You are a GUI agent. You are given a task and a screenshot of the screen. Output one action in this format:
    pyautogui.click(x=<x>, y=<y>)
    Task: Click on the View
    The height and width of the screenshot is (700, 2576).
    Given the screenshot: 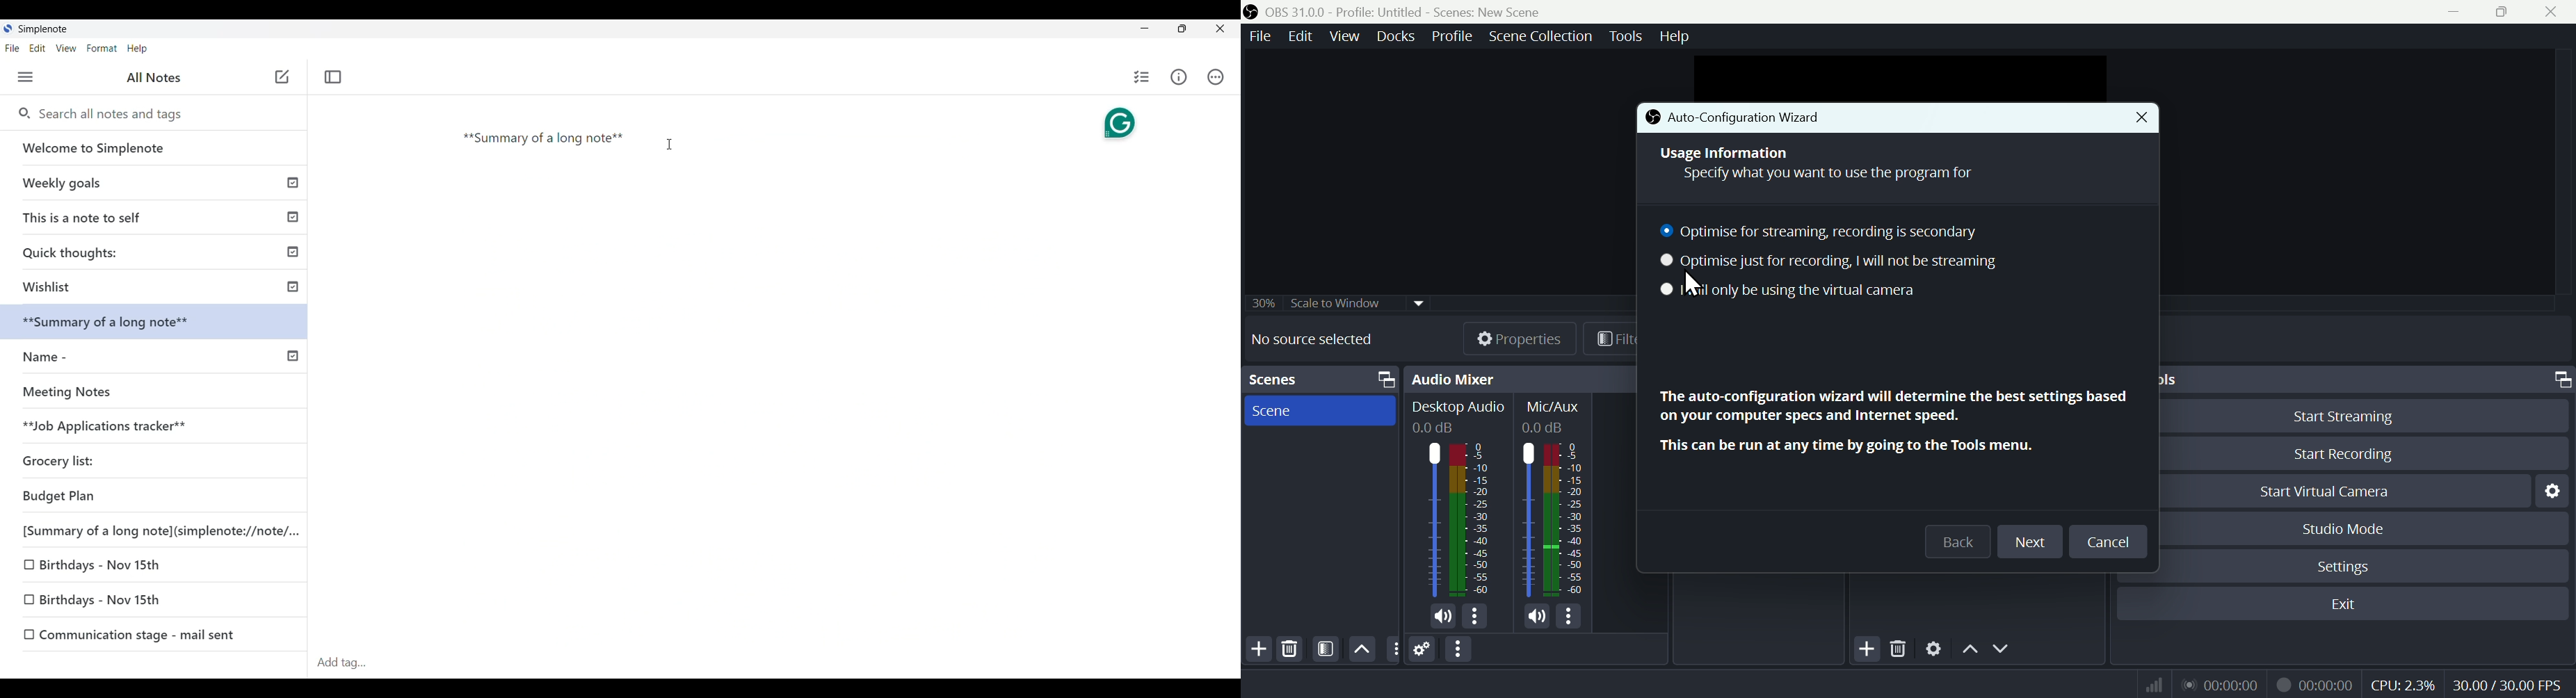 What is the action you would take?
    pyautogui.click(x=1342, y=36)
    